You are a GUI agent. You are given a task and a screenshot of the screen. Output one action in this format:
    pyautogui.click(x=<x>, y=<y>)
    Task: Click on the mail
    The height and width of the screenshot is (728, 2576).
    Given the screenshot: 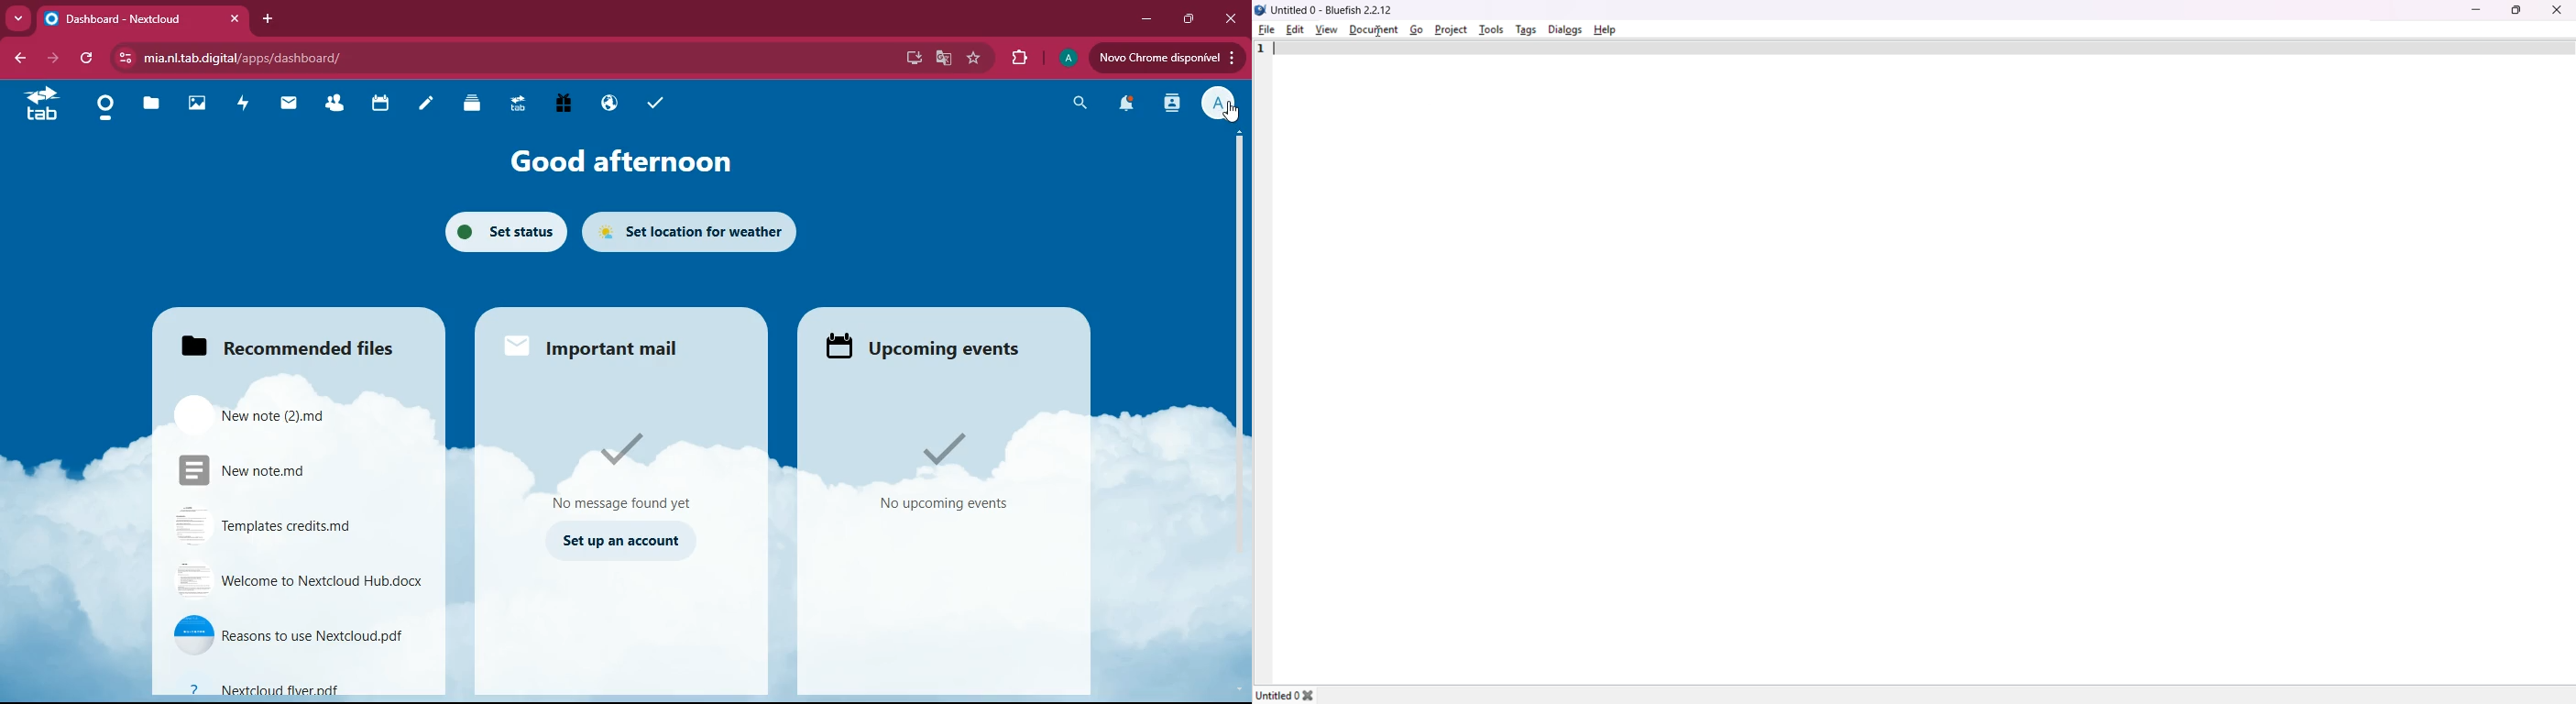 What is the action you would take?
    pyautogui.click(x=285, y=105)
    